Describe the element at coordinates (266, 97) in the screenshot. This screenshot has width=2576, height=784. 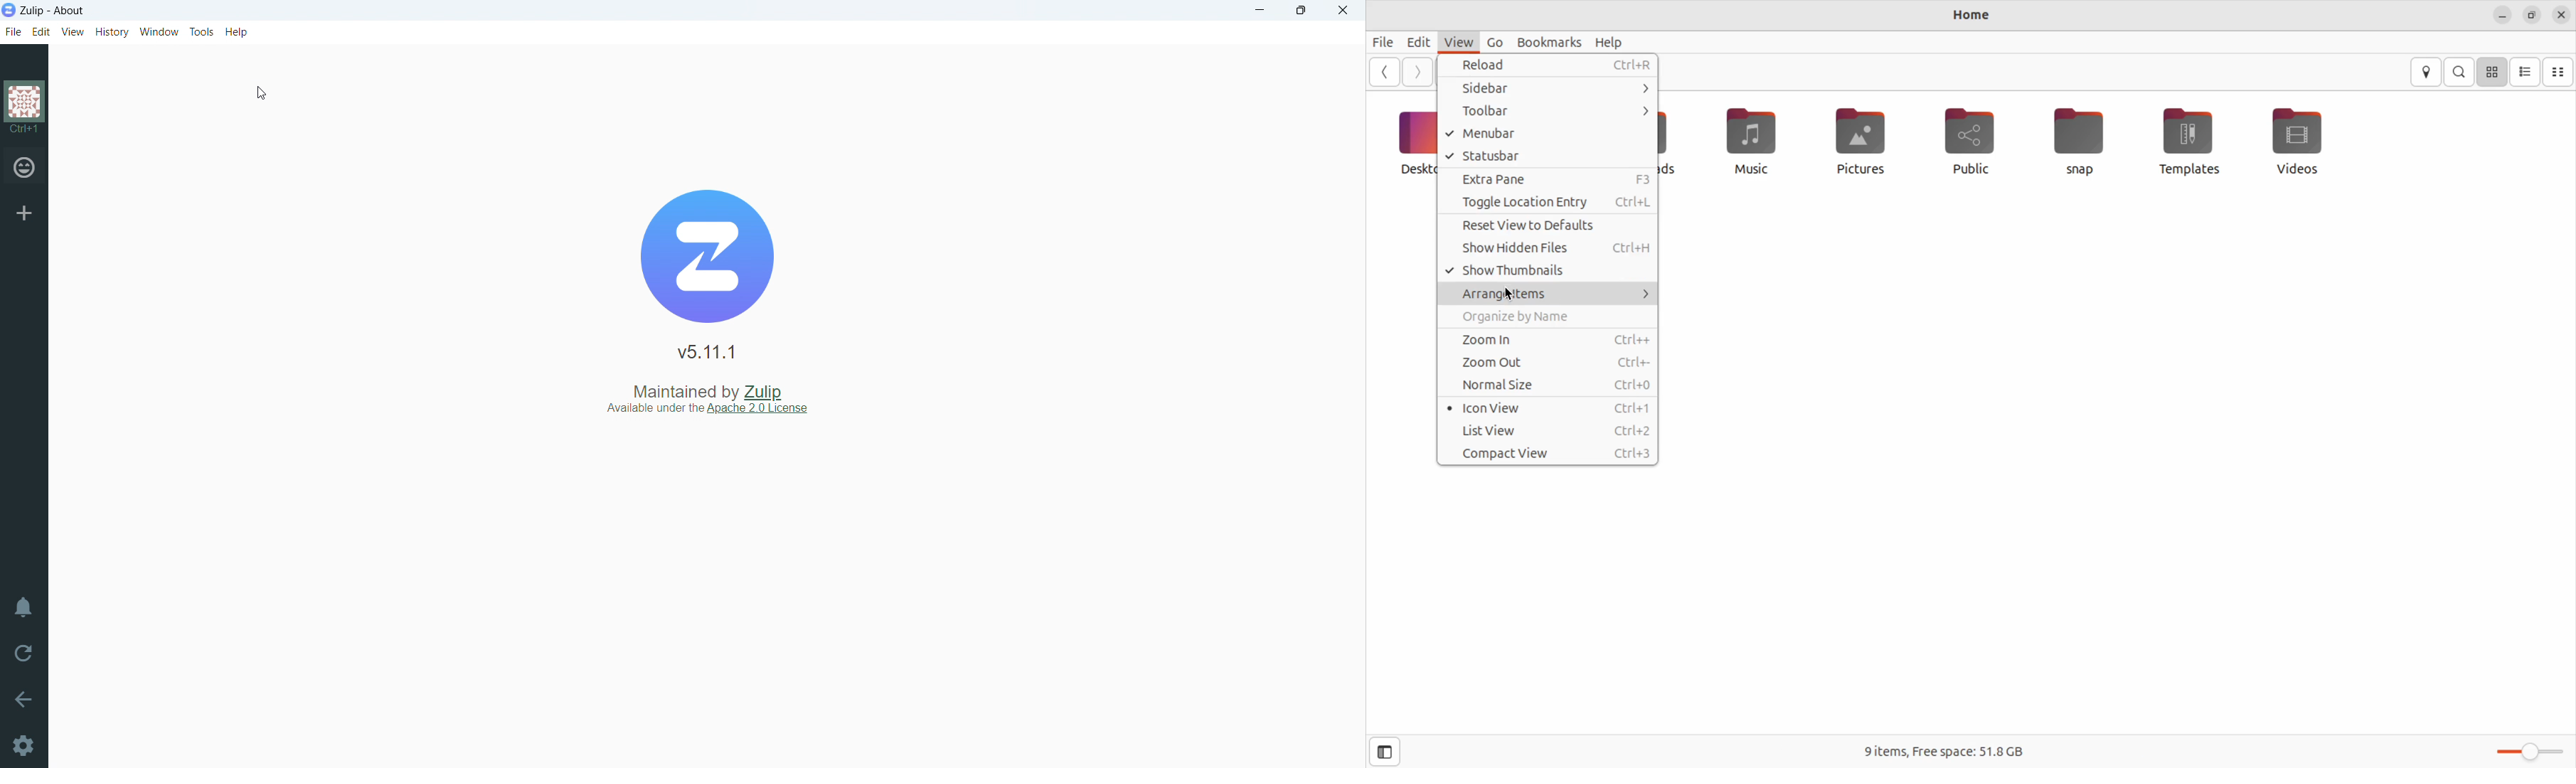
I see `Pointer` at that location.